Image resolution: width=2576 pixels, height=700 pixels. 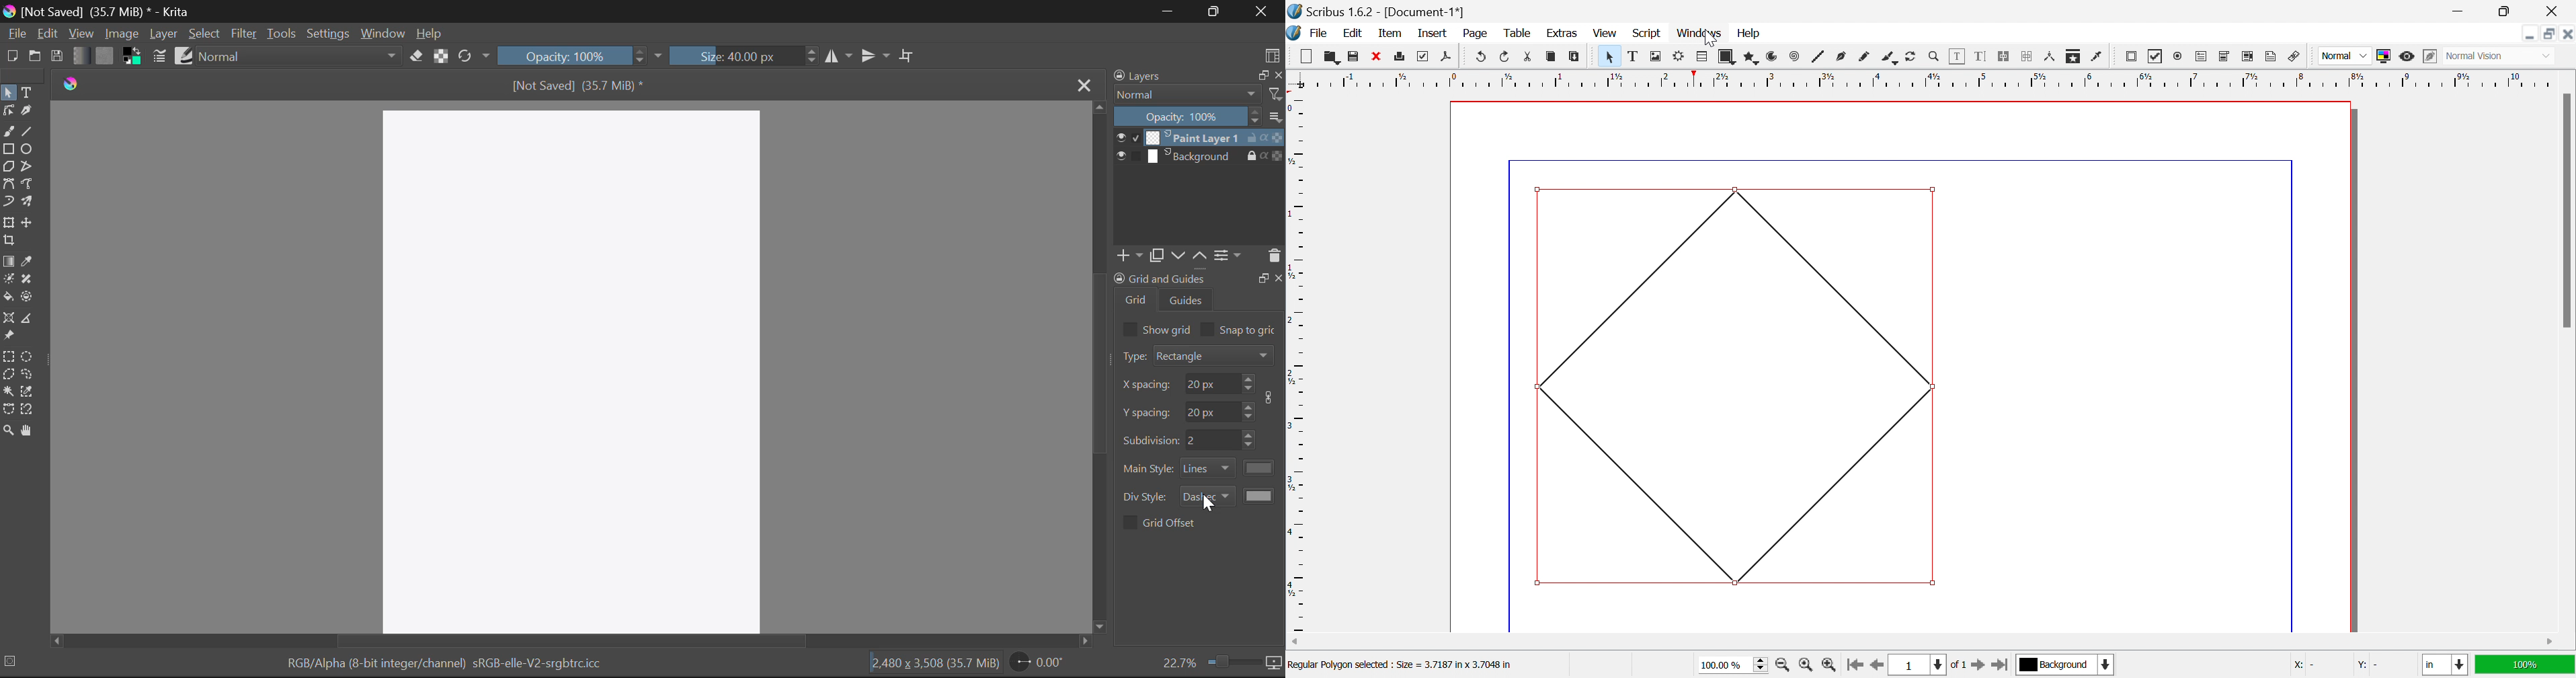 I want to click on close, so click(x=1278, y=75).